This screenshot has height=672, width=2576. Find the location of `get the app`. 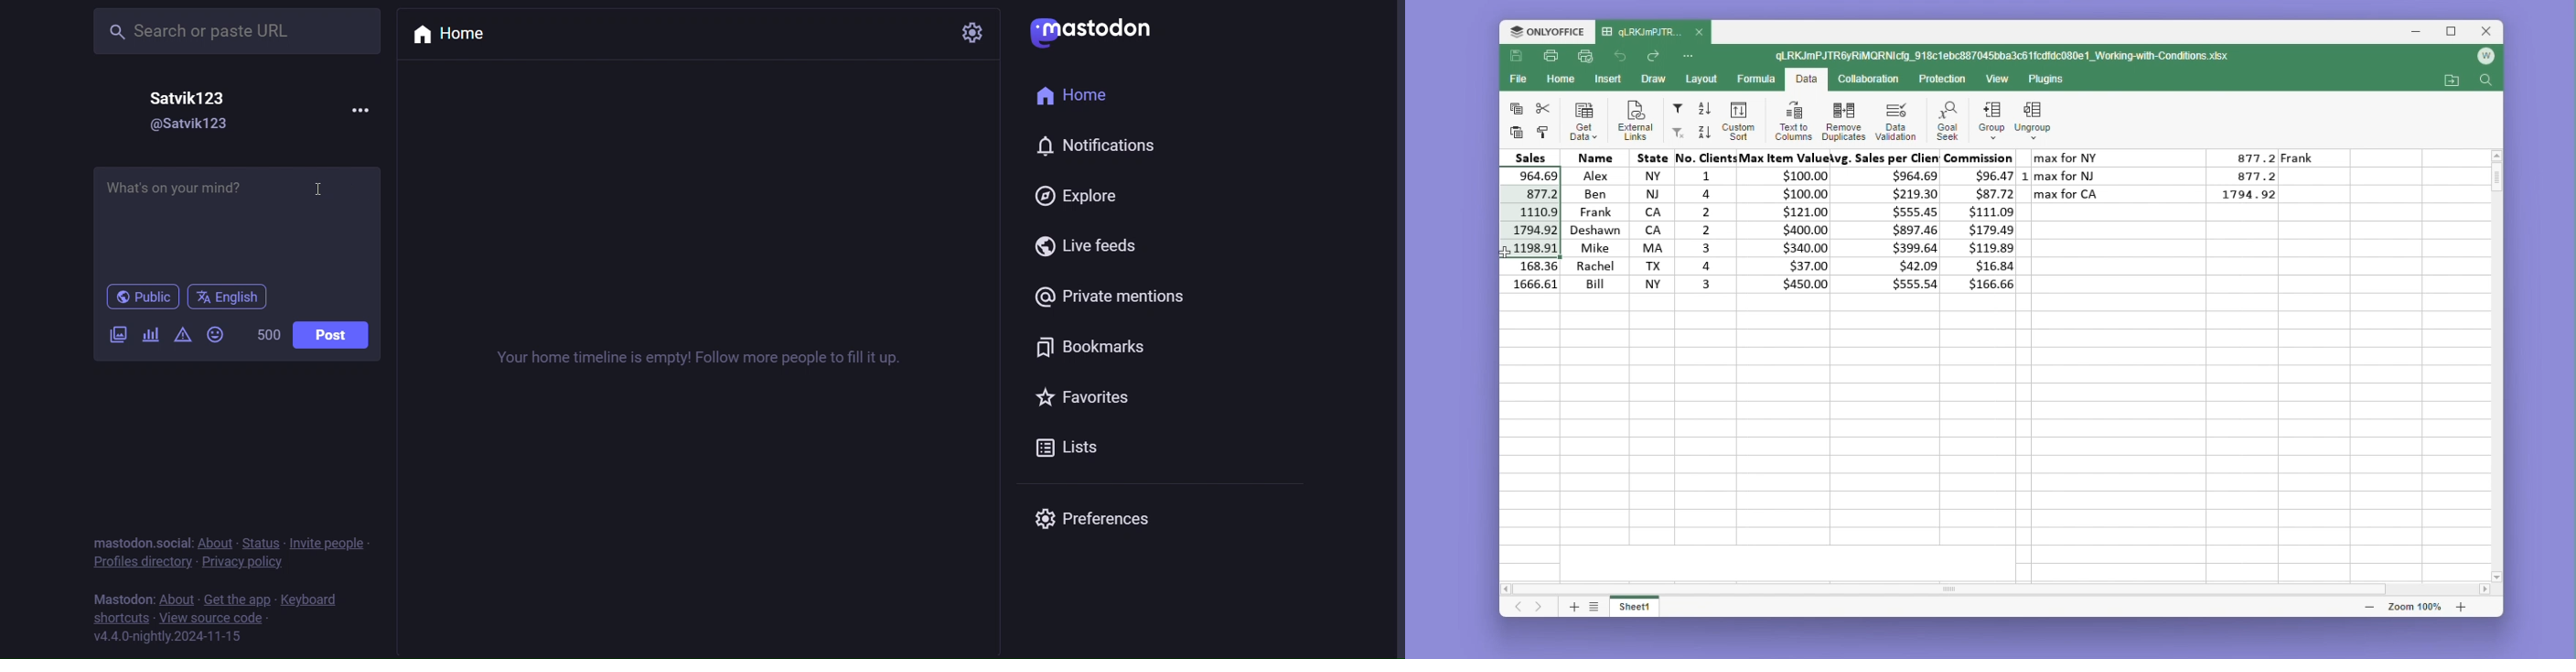

get the app is located at coordinates (236, 600).